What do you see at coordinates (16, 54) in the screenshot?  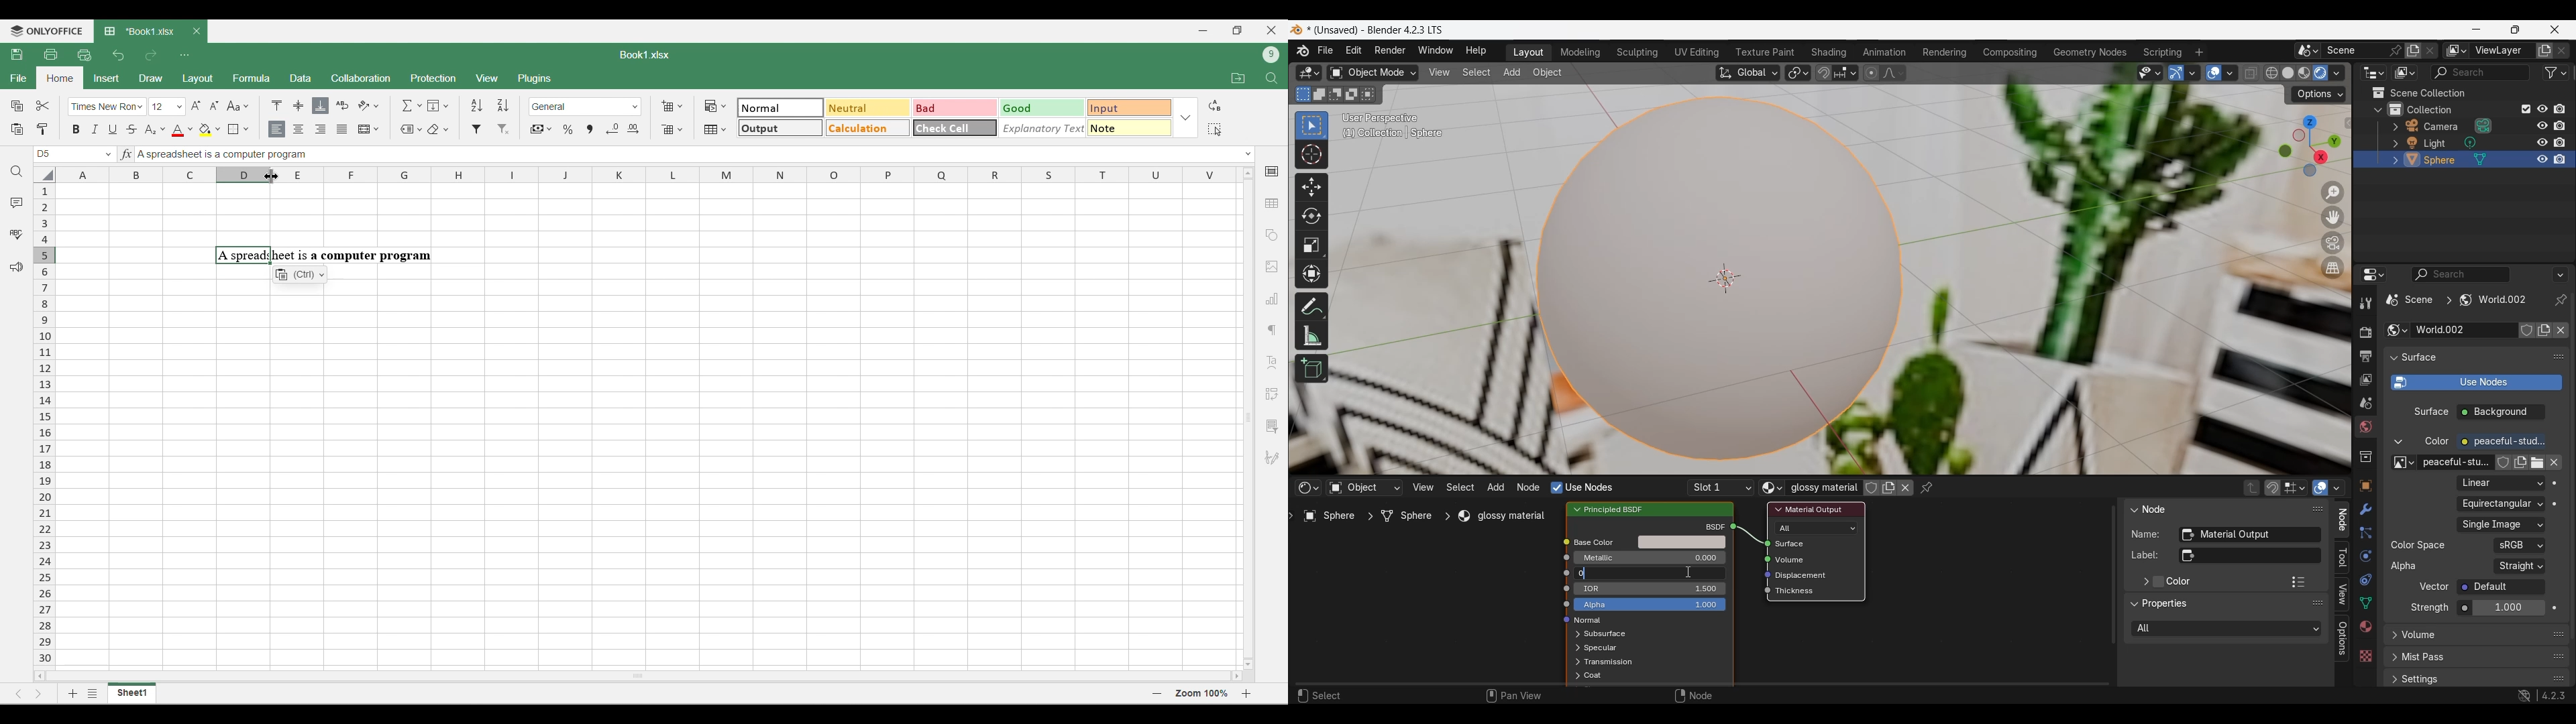 I see `Save` at bounding box center [16, 54].